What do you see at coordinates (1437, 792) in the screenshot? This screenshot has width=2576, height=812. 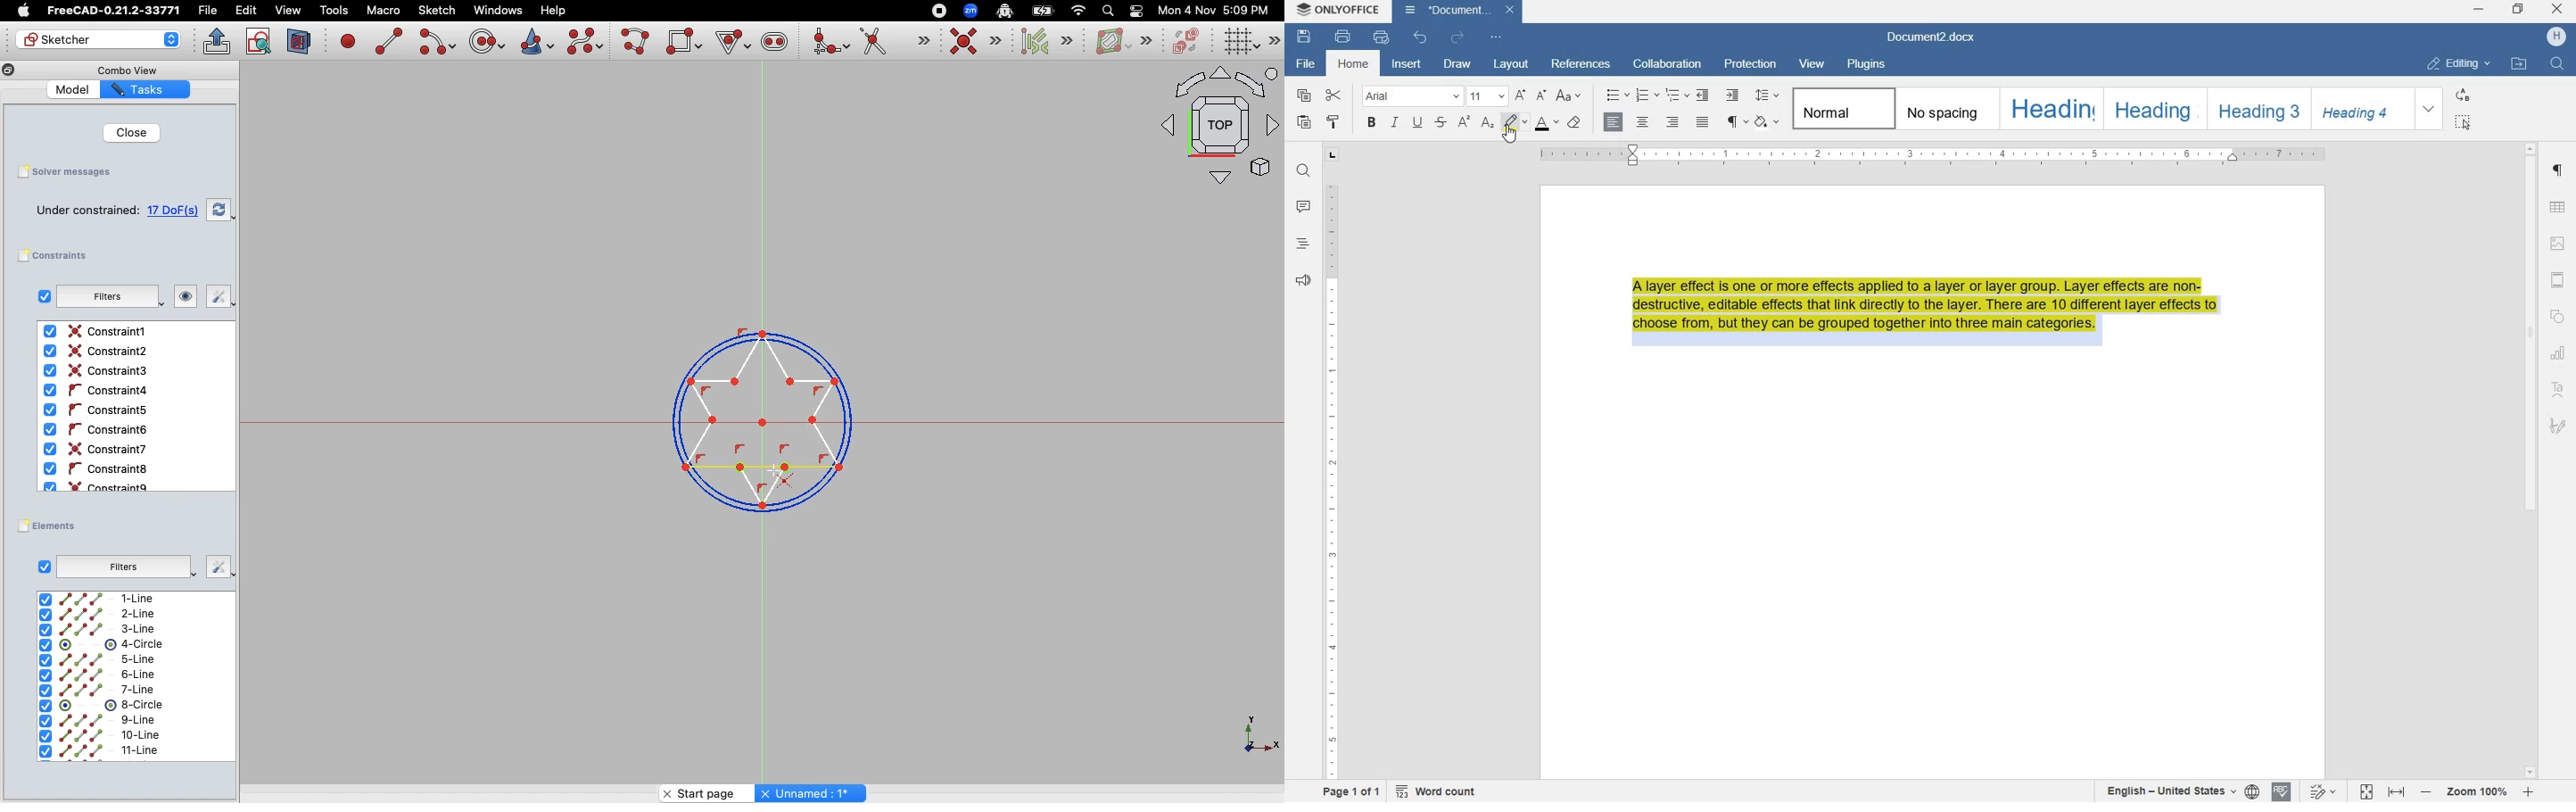 I see `WORD COUNT` at bounding box center [1437, 792].